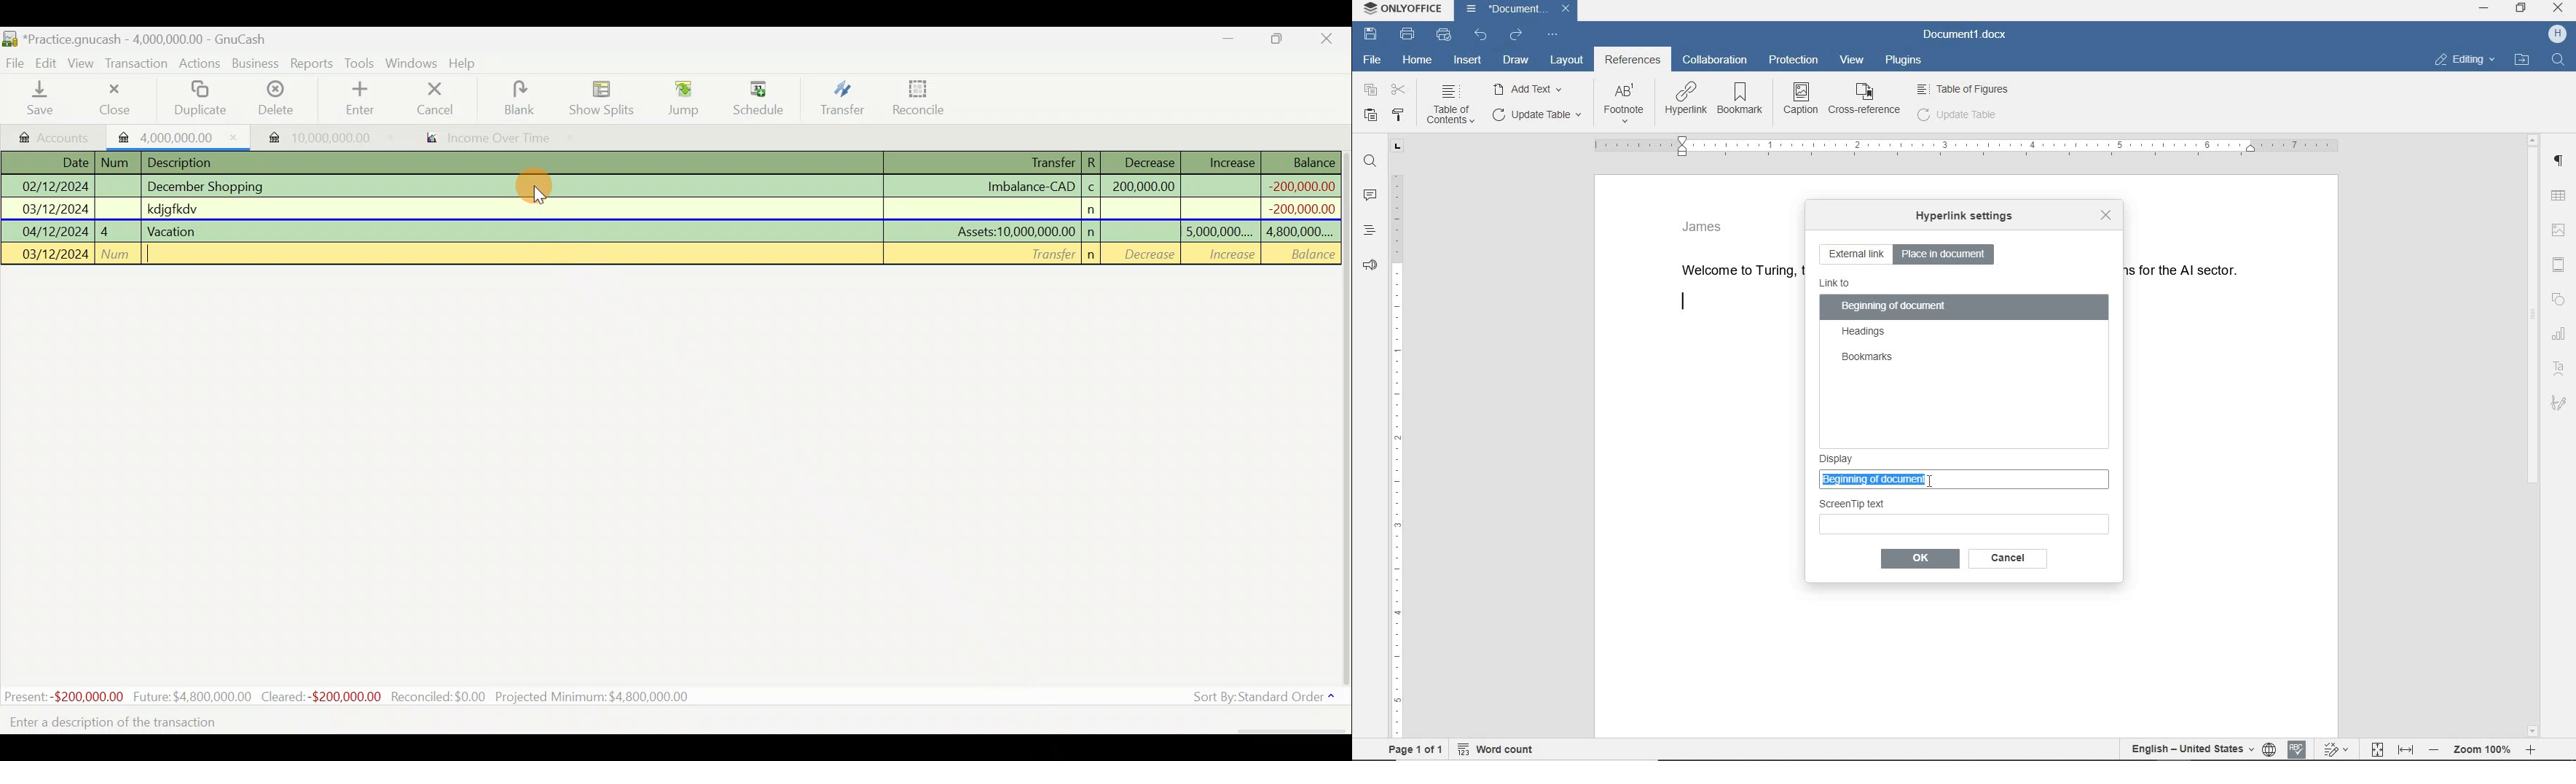 This screenshot has height=784, width=2576. What do you see at coordinates (1965, 515) in the screenshot?
I see `Screen Tip Text` at bounding box center [1965, 515].